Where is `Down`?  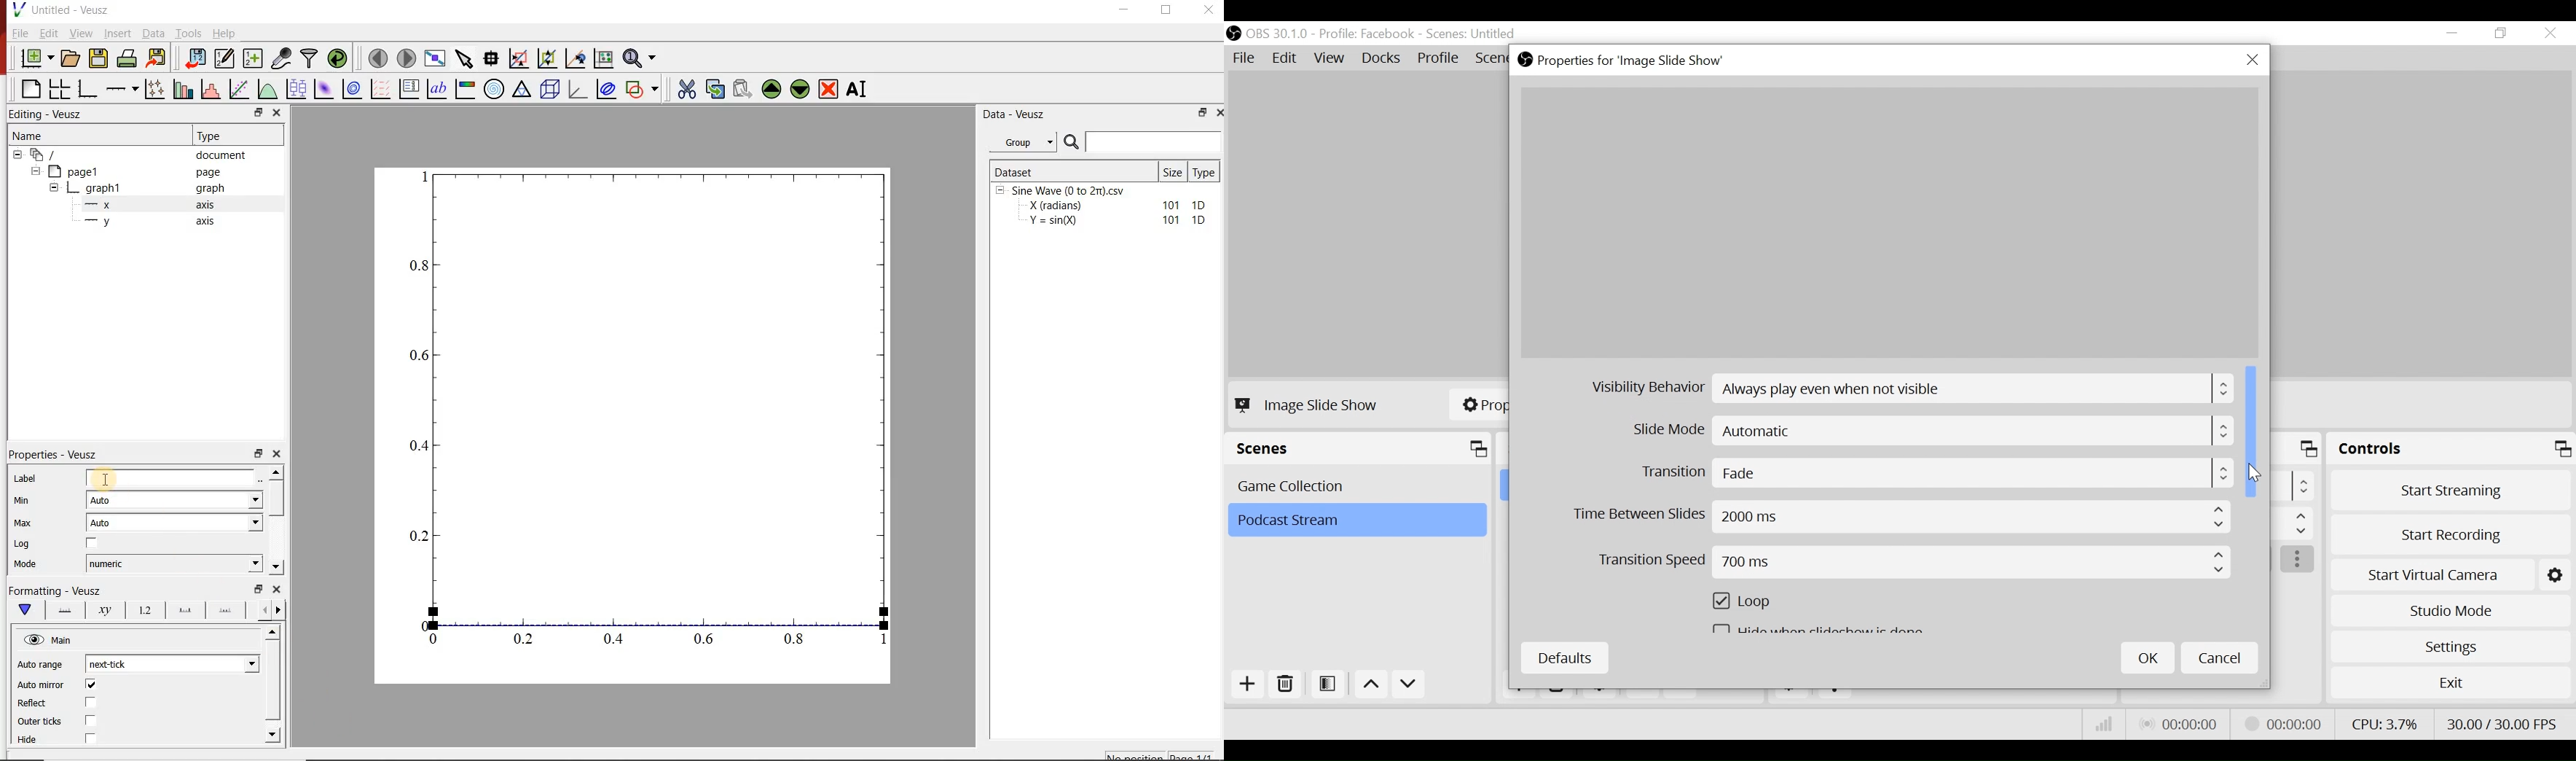 Down is located at coordinates (274, 734).